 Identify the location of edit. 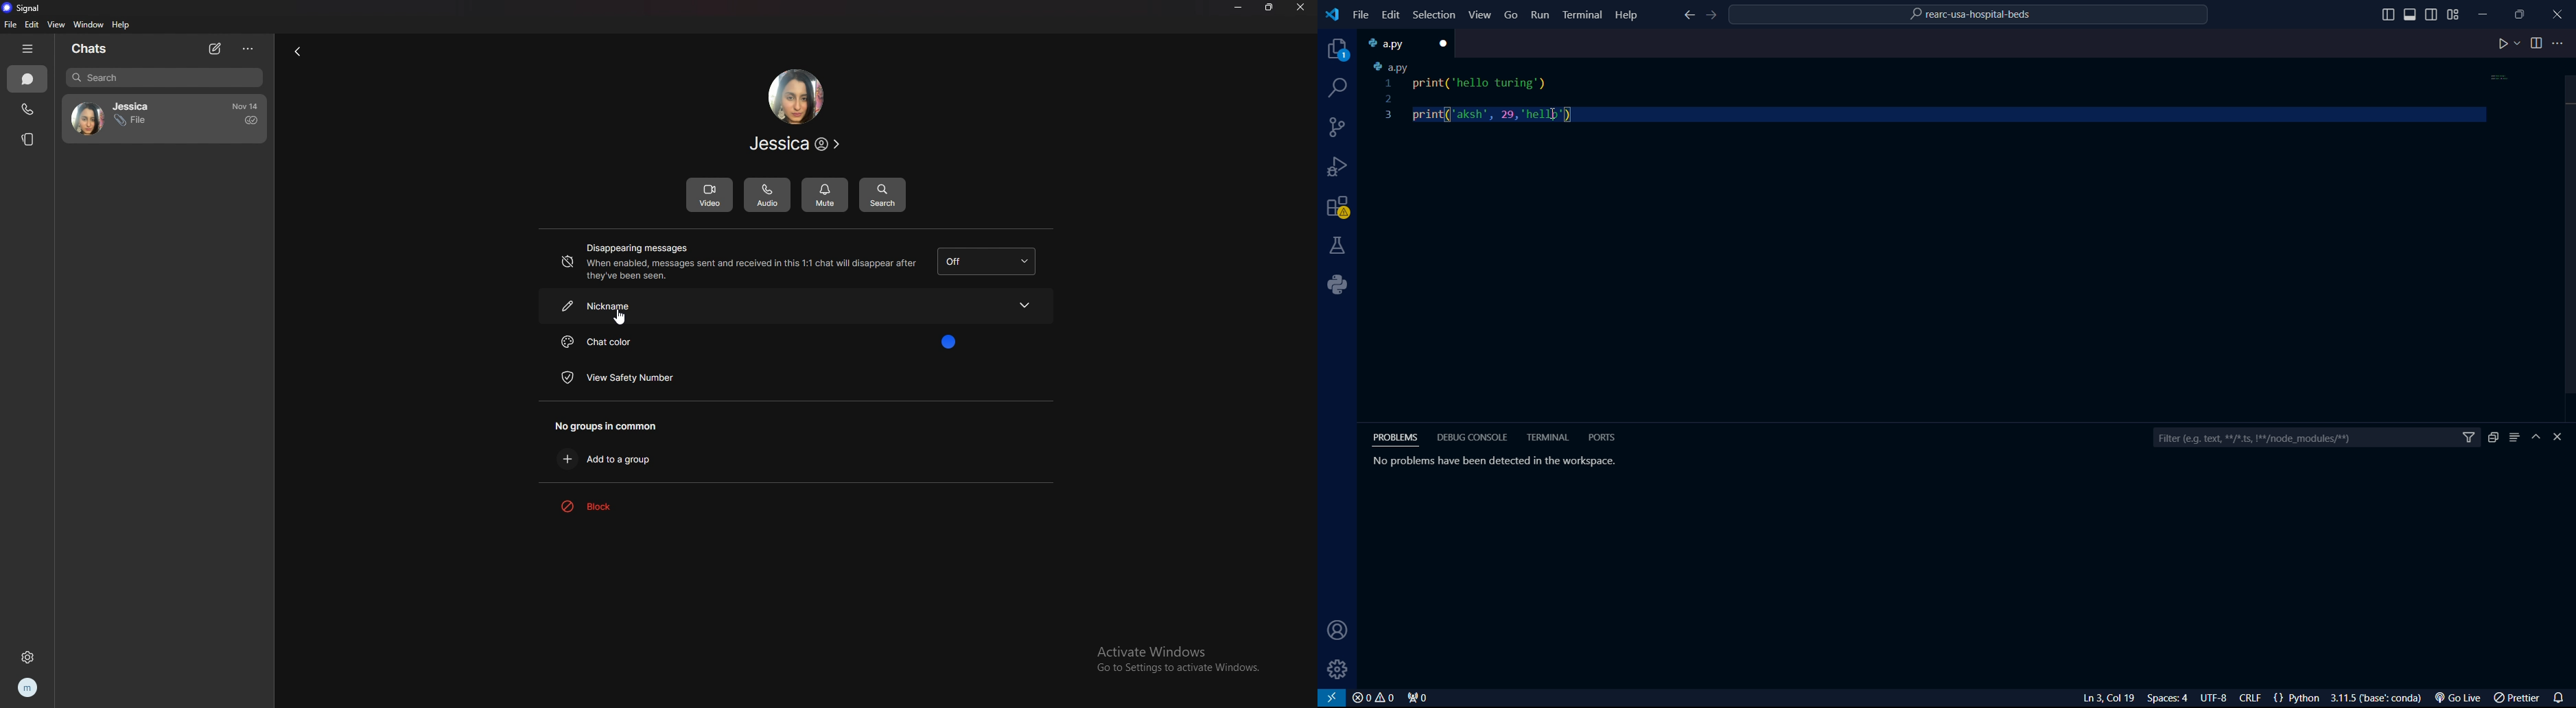
(32, 25).